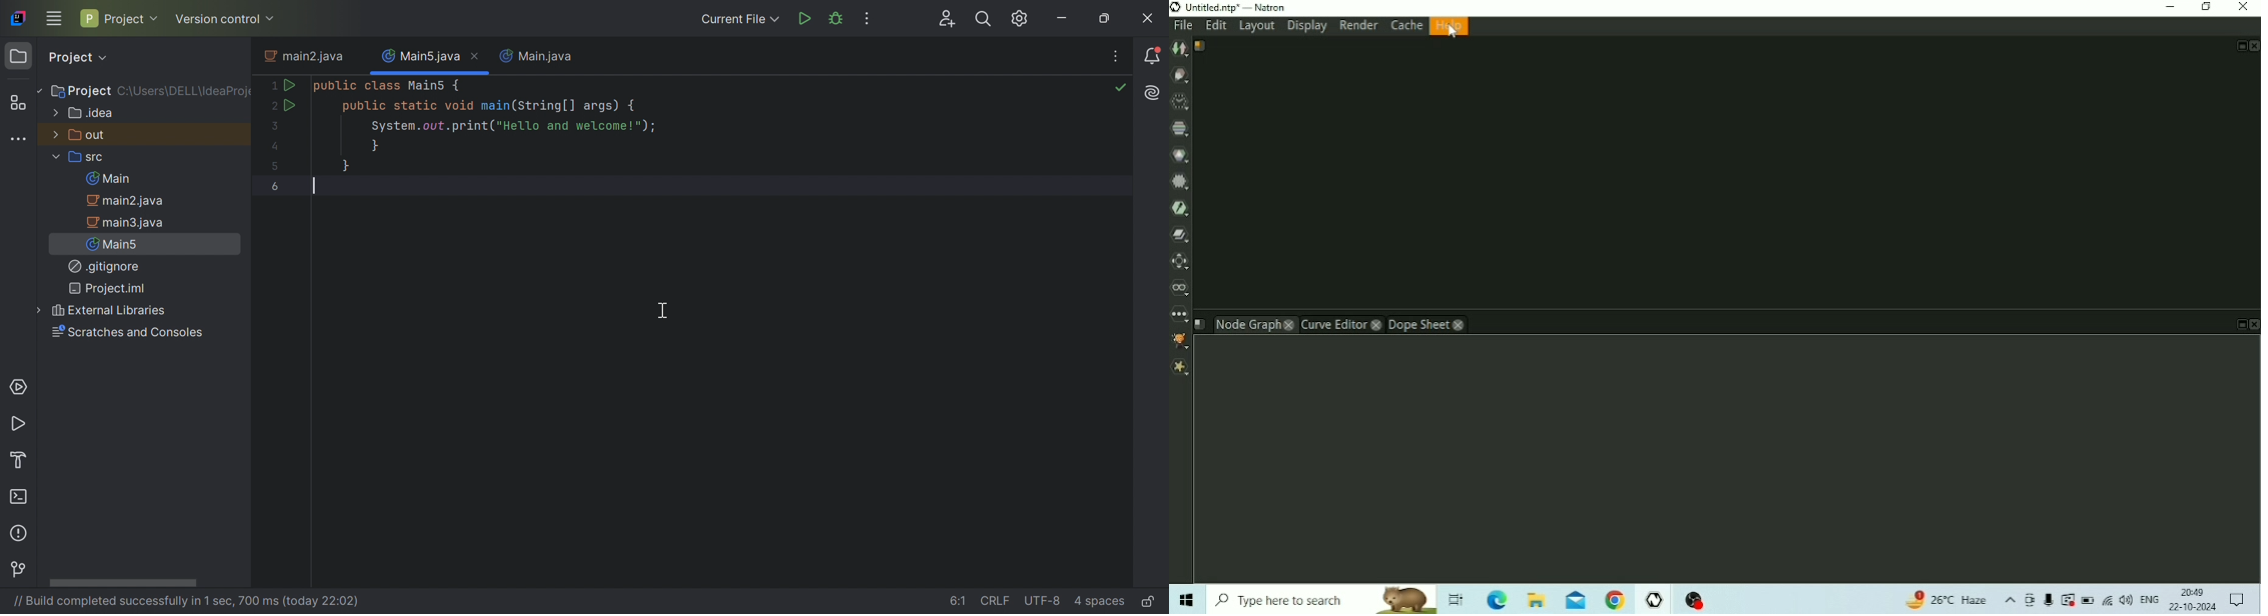 Image resolution: width=2268 pixels, height=616 pixels. Describe the element at coordinates (388, 86) in the screenshot. I see `public static Main5 {` at that location.